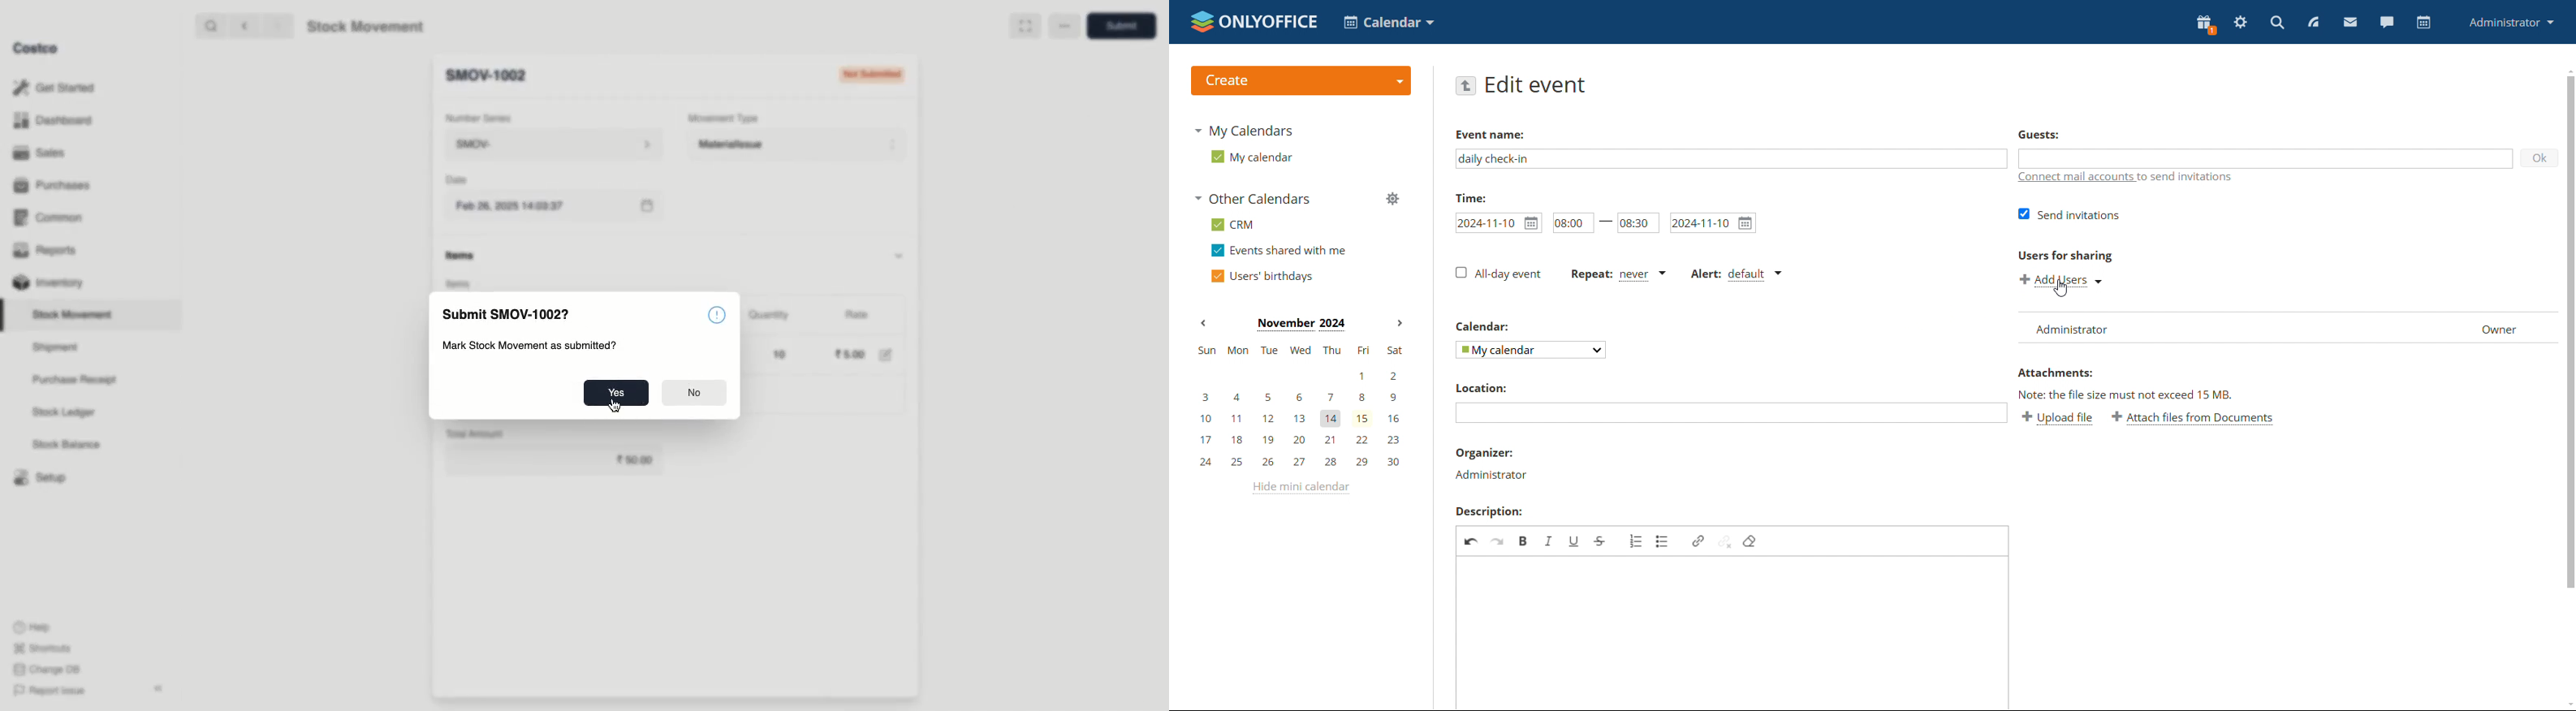 The image size is (2576, 728). What do you see at coordinates (1736, 275) in the screenshot?
I see `alert type` at bounding box center [1736, 275].